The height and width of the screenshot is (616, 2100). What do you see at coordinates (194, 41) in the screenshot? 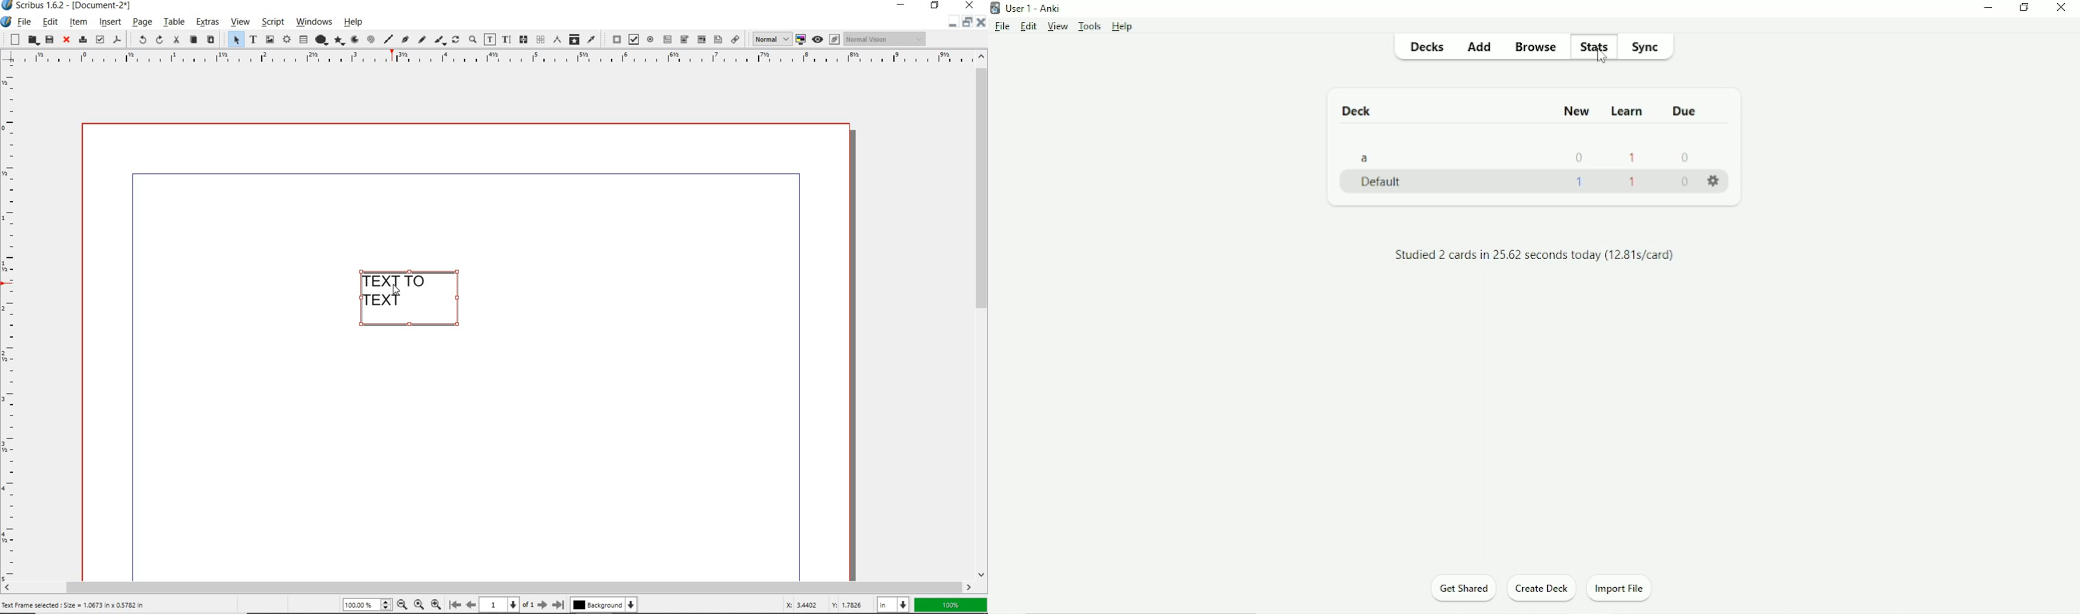
I see `copy` at bounding box center [194, 41].